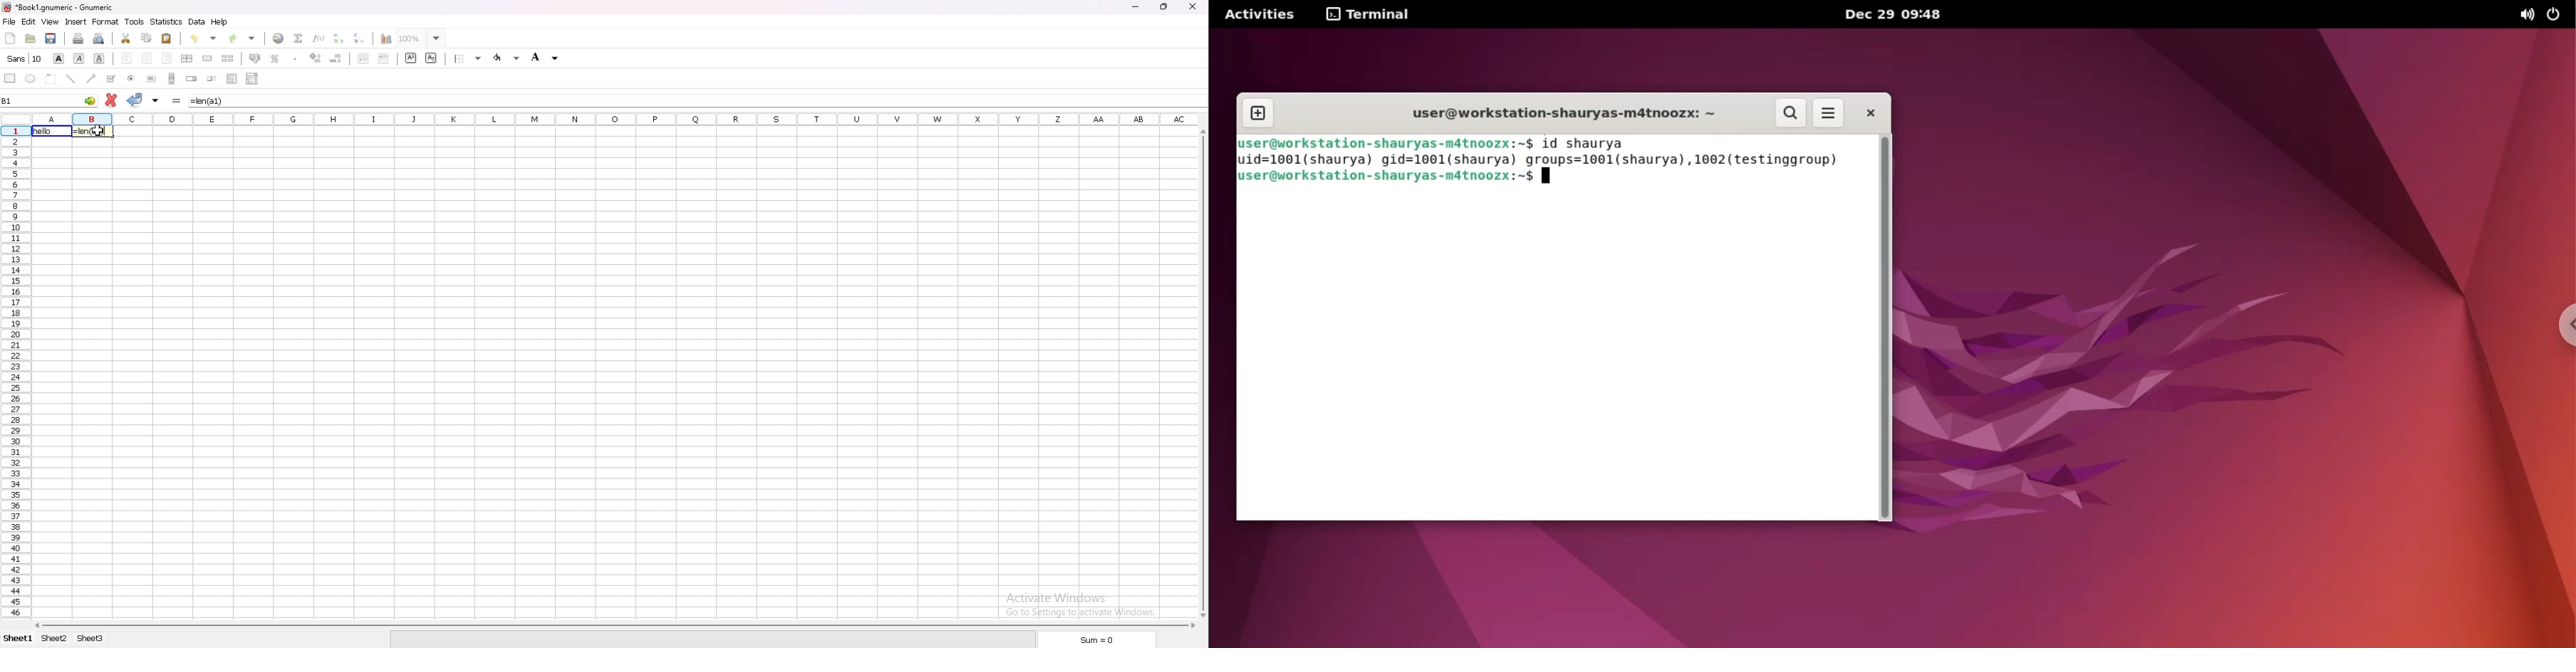 Image resolution: width=2576 pixels, height=672 pixels. What do you see at coordinates (53, 639) in the screenshot?
I see `tab` at bounding box center [53, 639].